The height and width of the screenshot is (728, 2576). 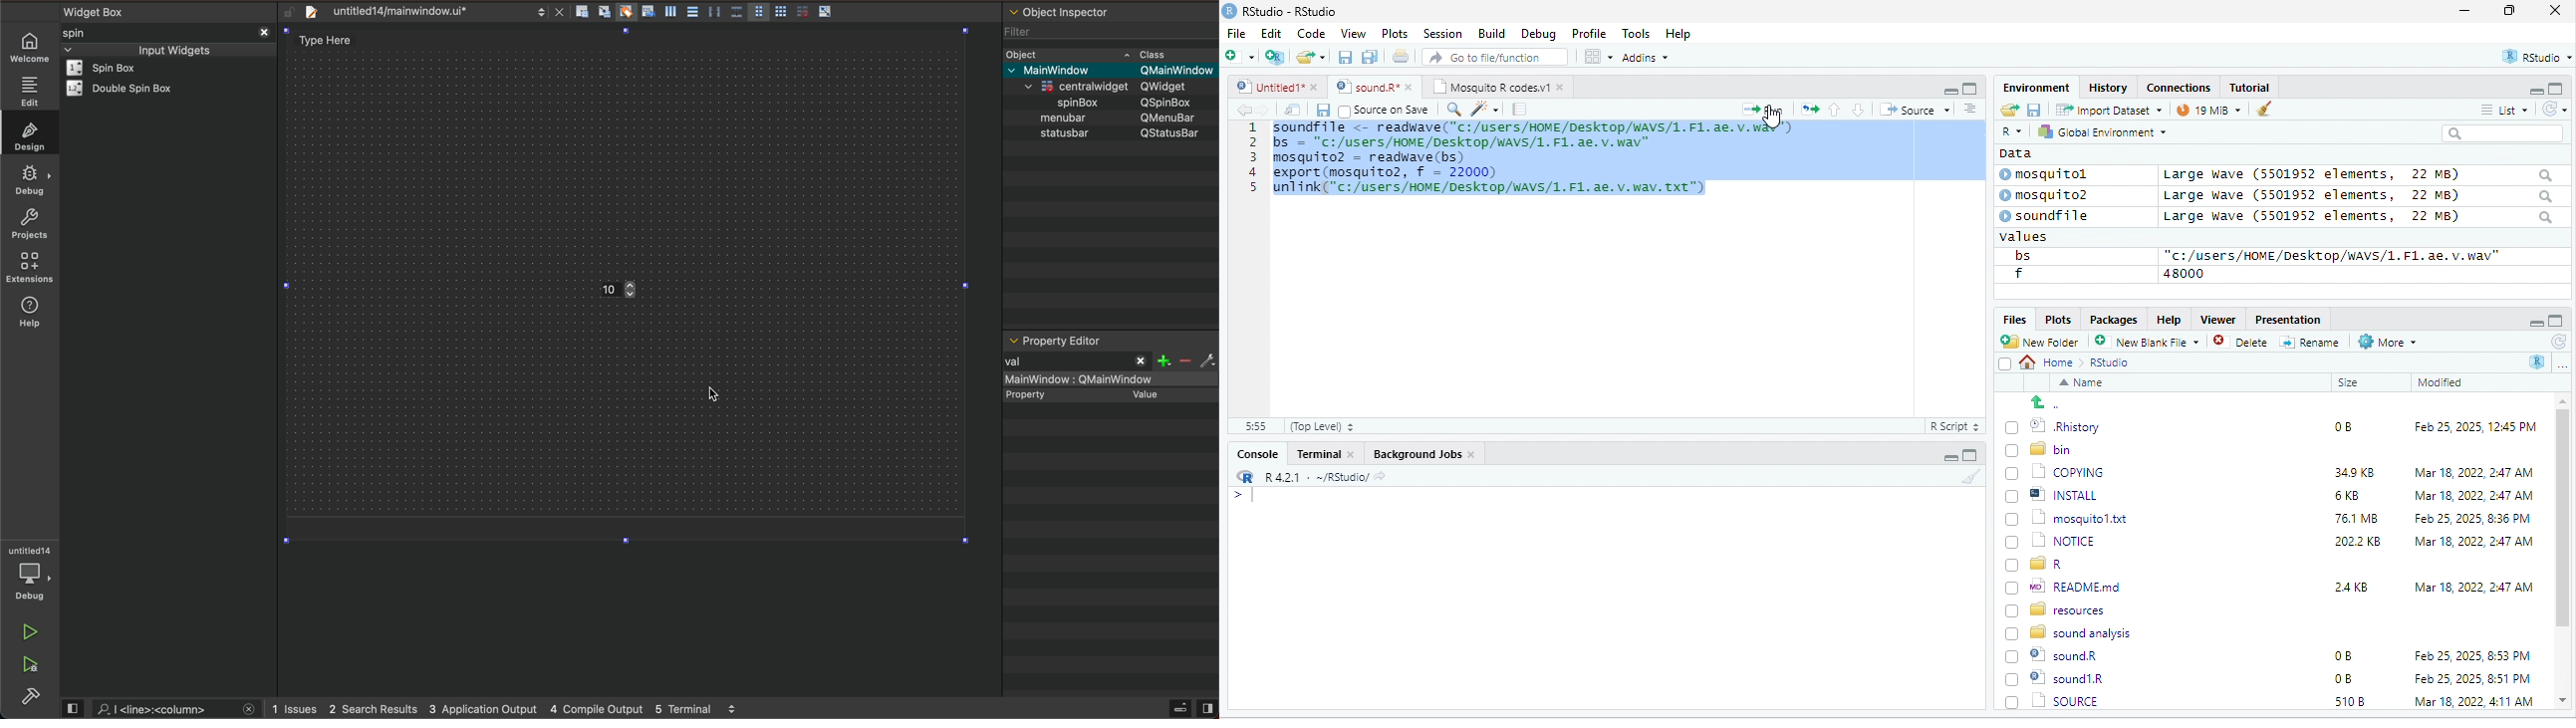 What do you see at coordinates (2474, 703) in the screenshot?
I see `Apr 26, 2022, 1:00 PM` at bounding box center [2474, 703].